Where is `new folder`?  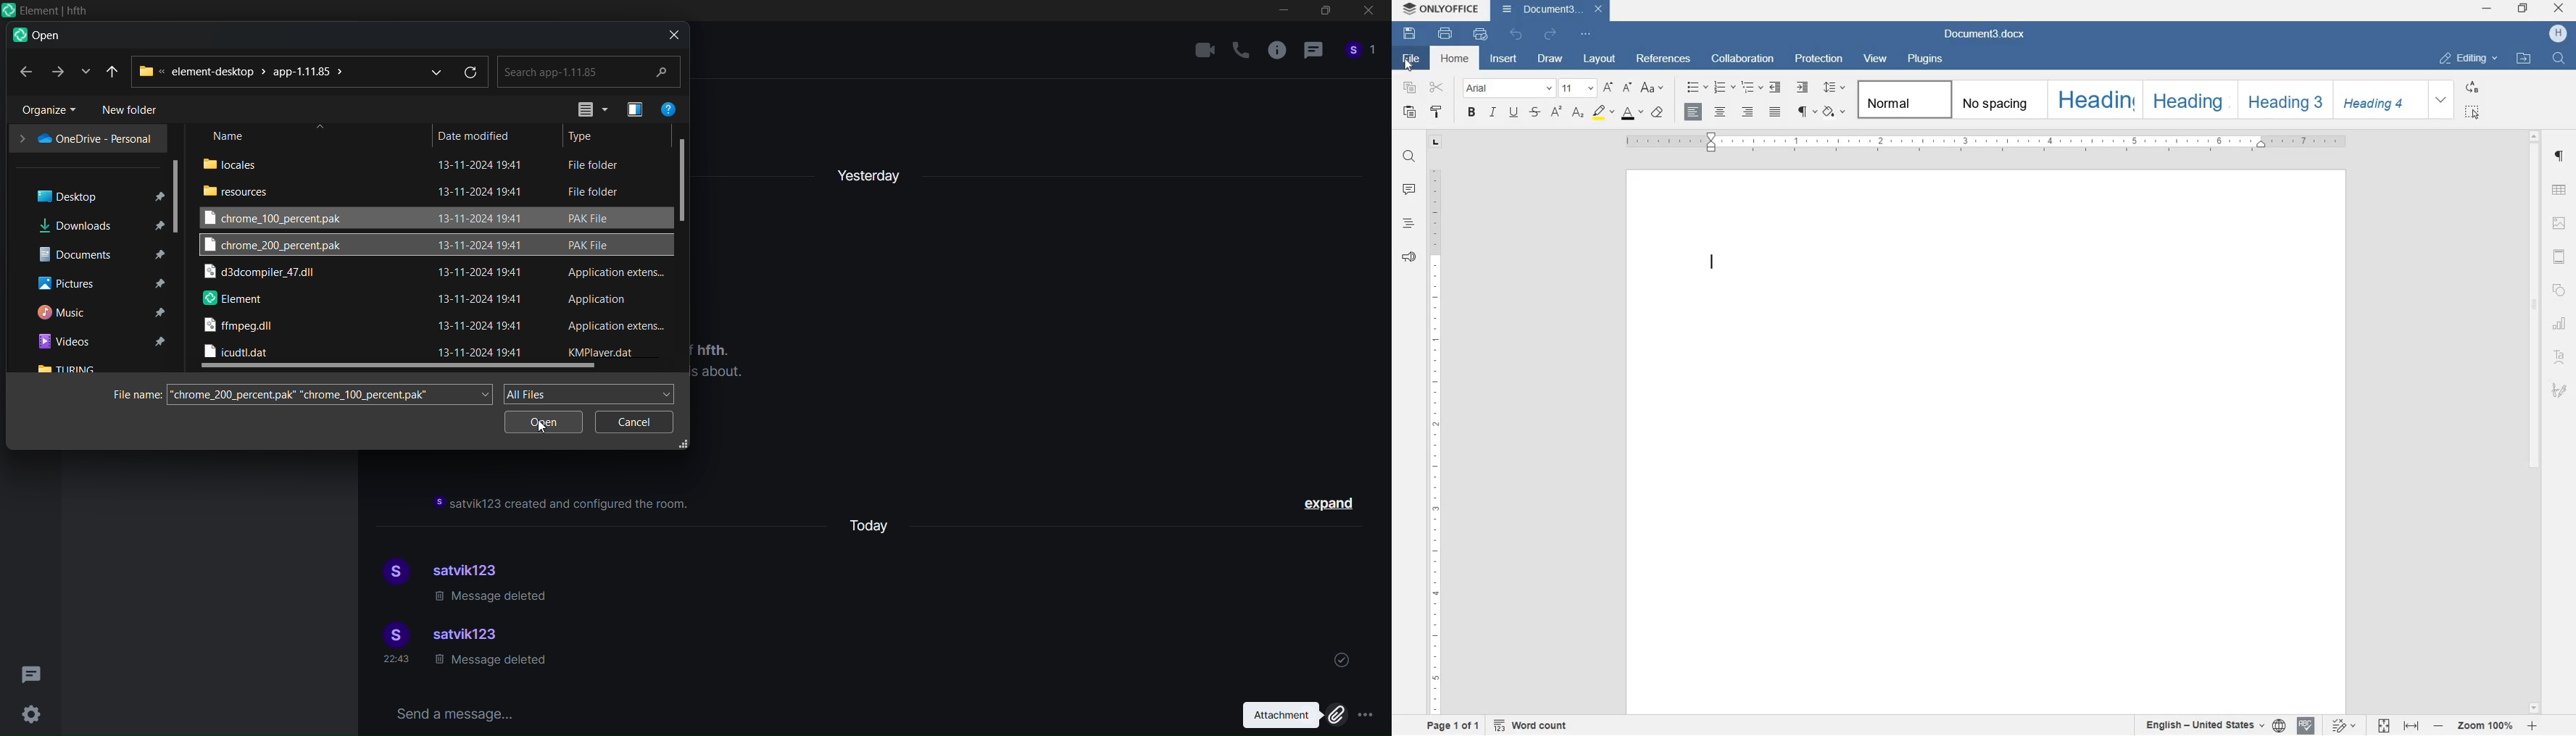
new folder is located at coordinates (135, 110).